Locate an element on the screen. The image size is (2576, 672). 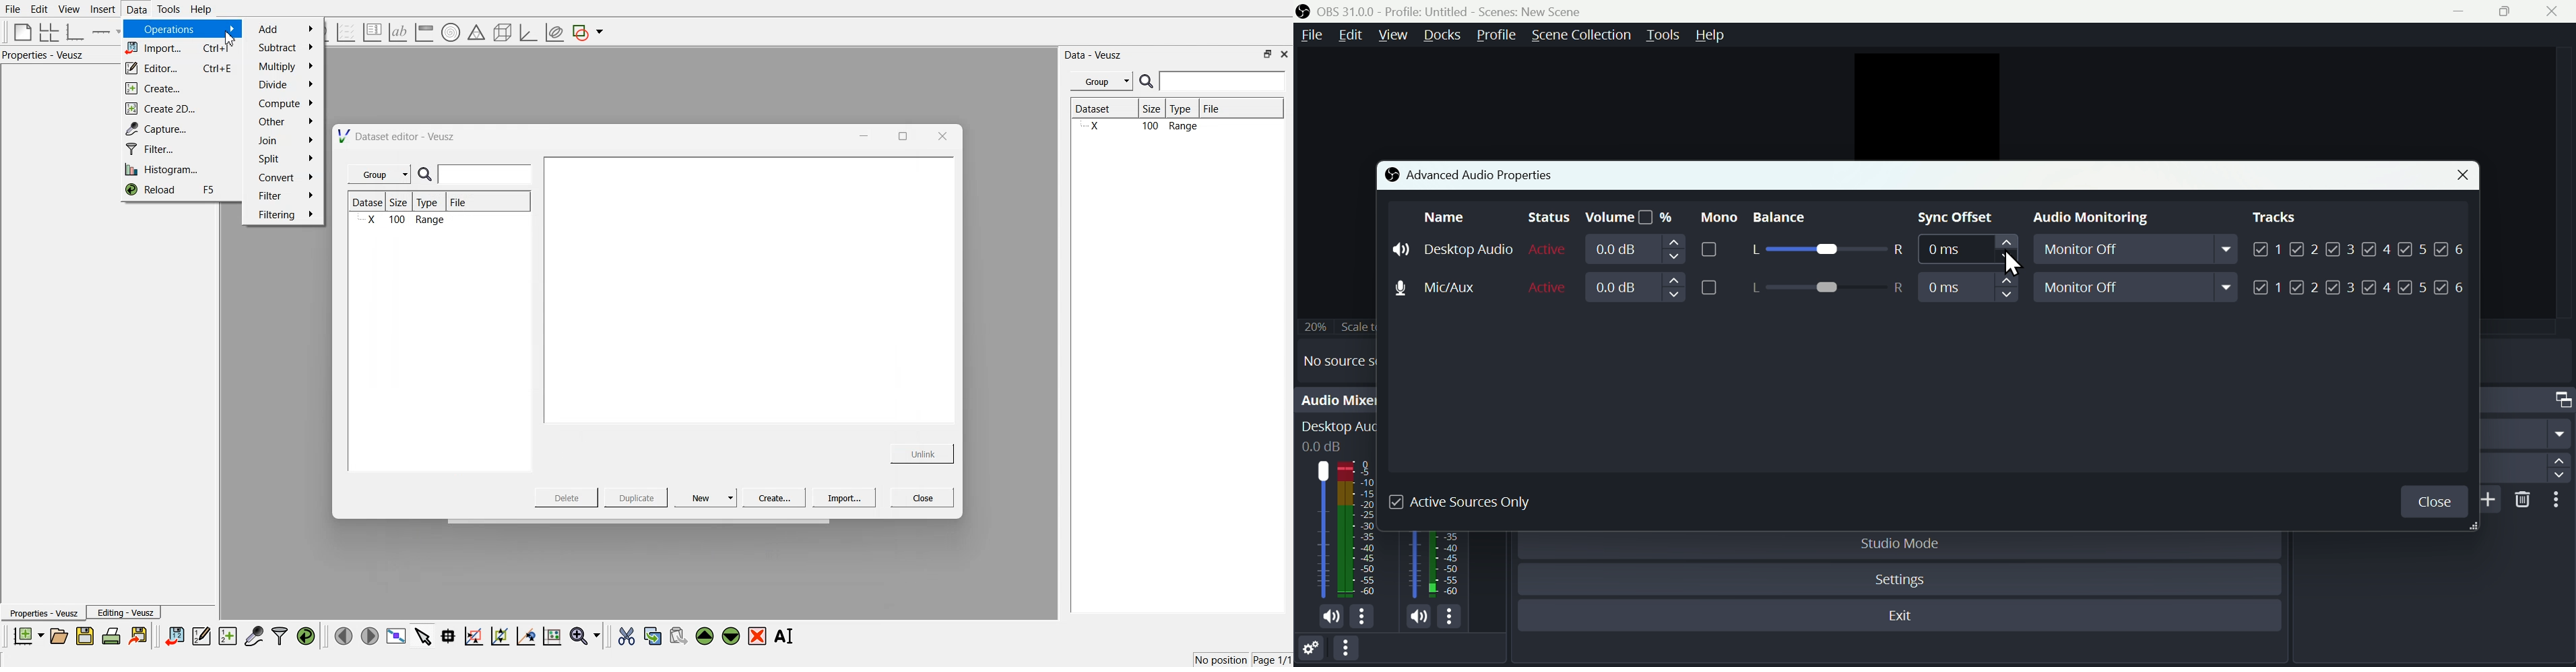
Scene collection is located at coordinates (1580, 35).